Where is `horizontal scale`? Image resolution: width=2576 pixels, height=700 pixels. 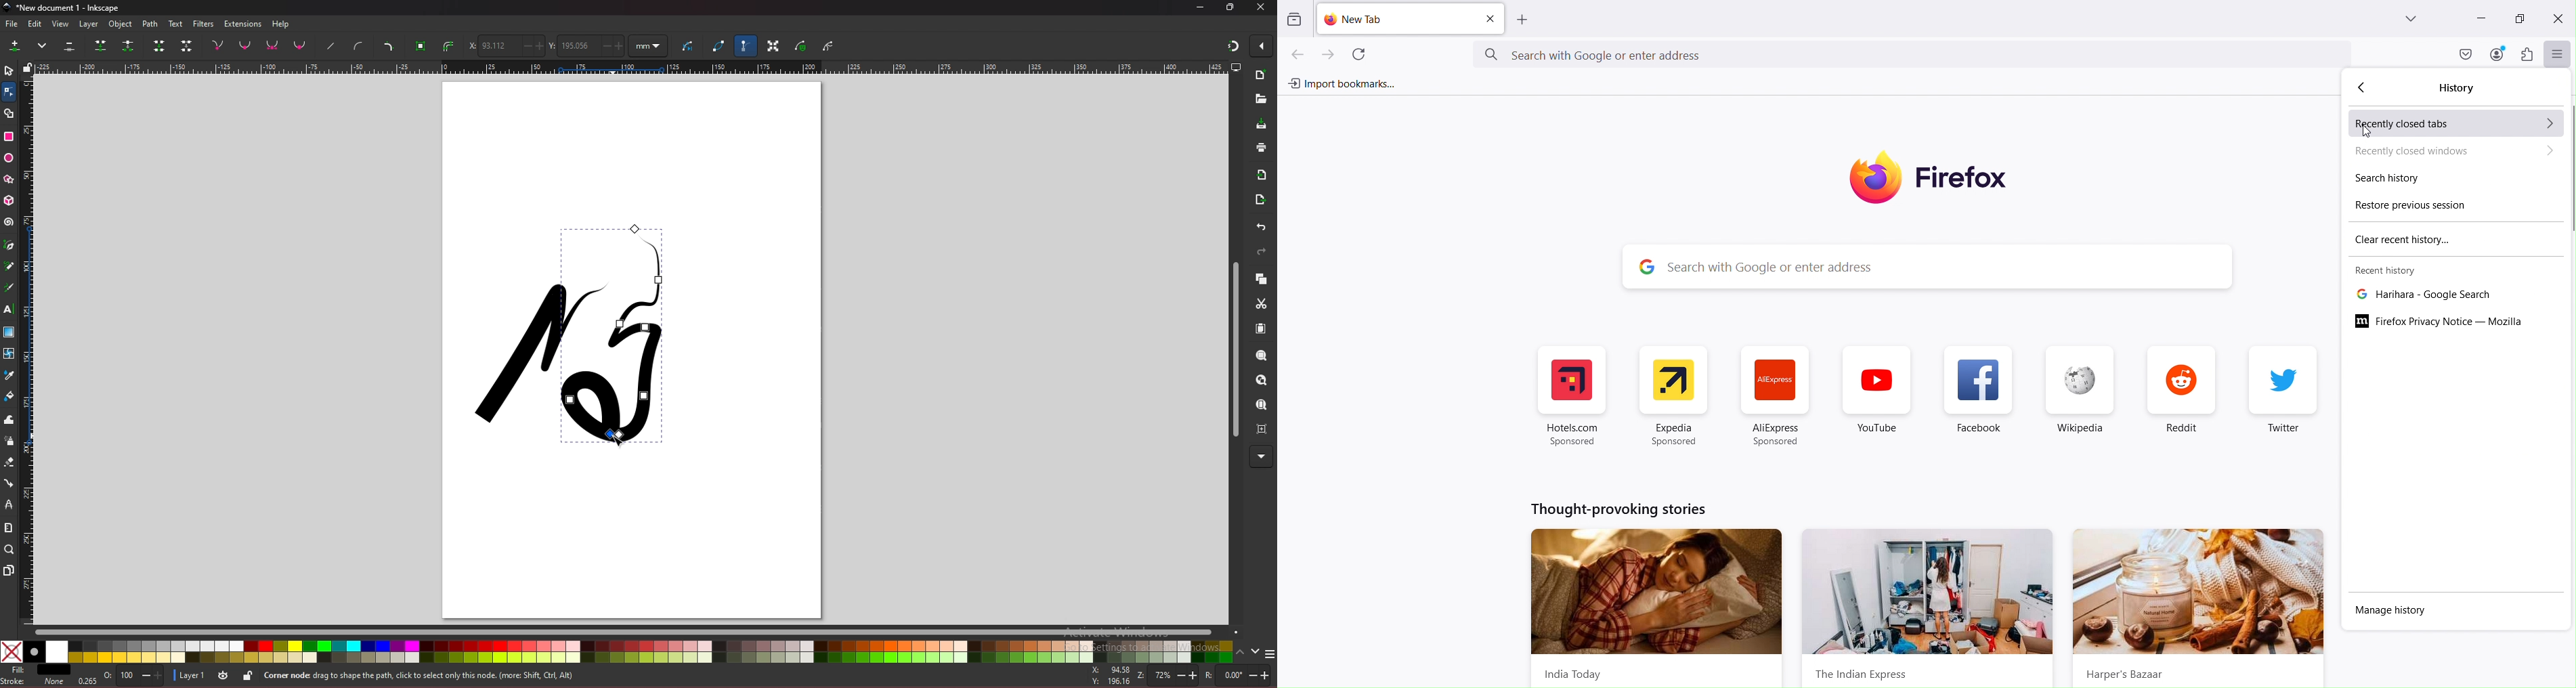 horizontal scale is located at coordinates (631, 67).